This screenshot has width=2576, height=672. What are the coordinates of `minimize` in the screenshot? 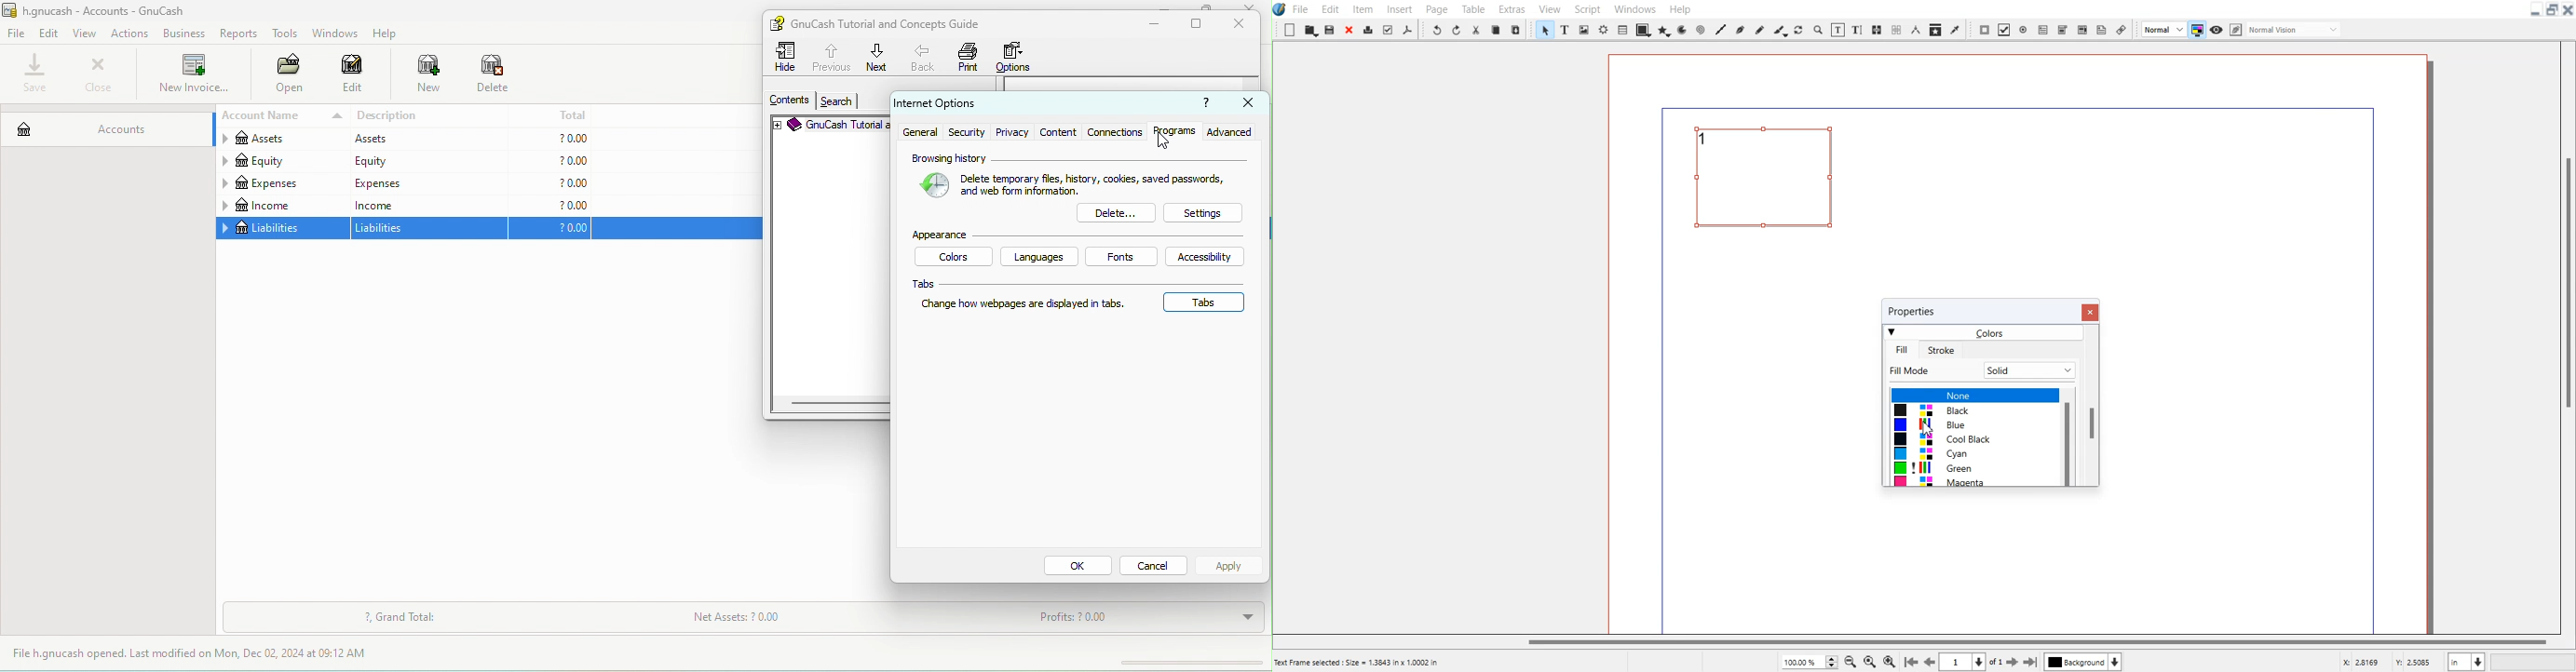 It's located at (1169, 5).